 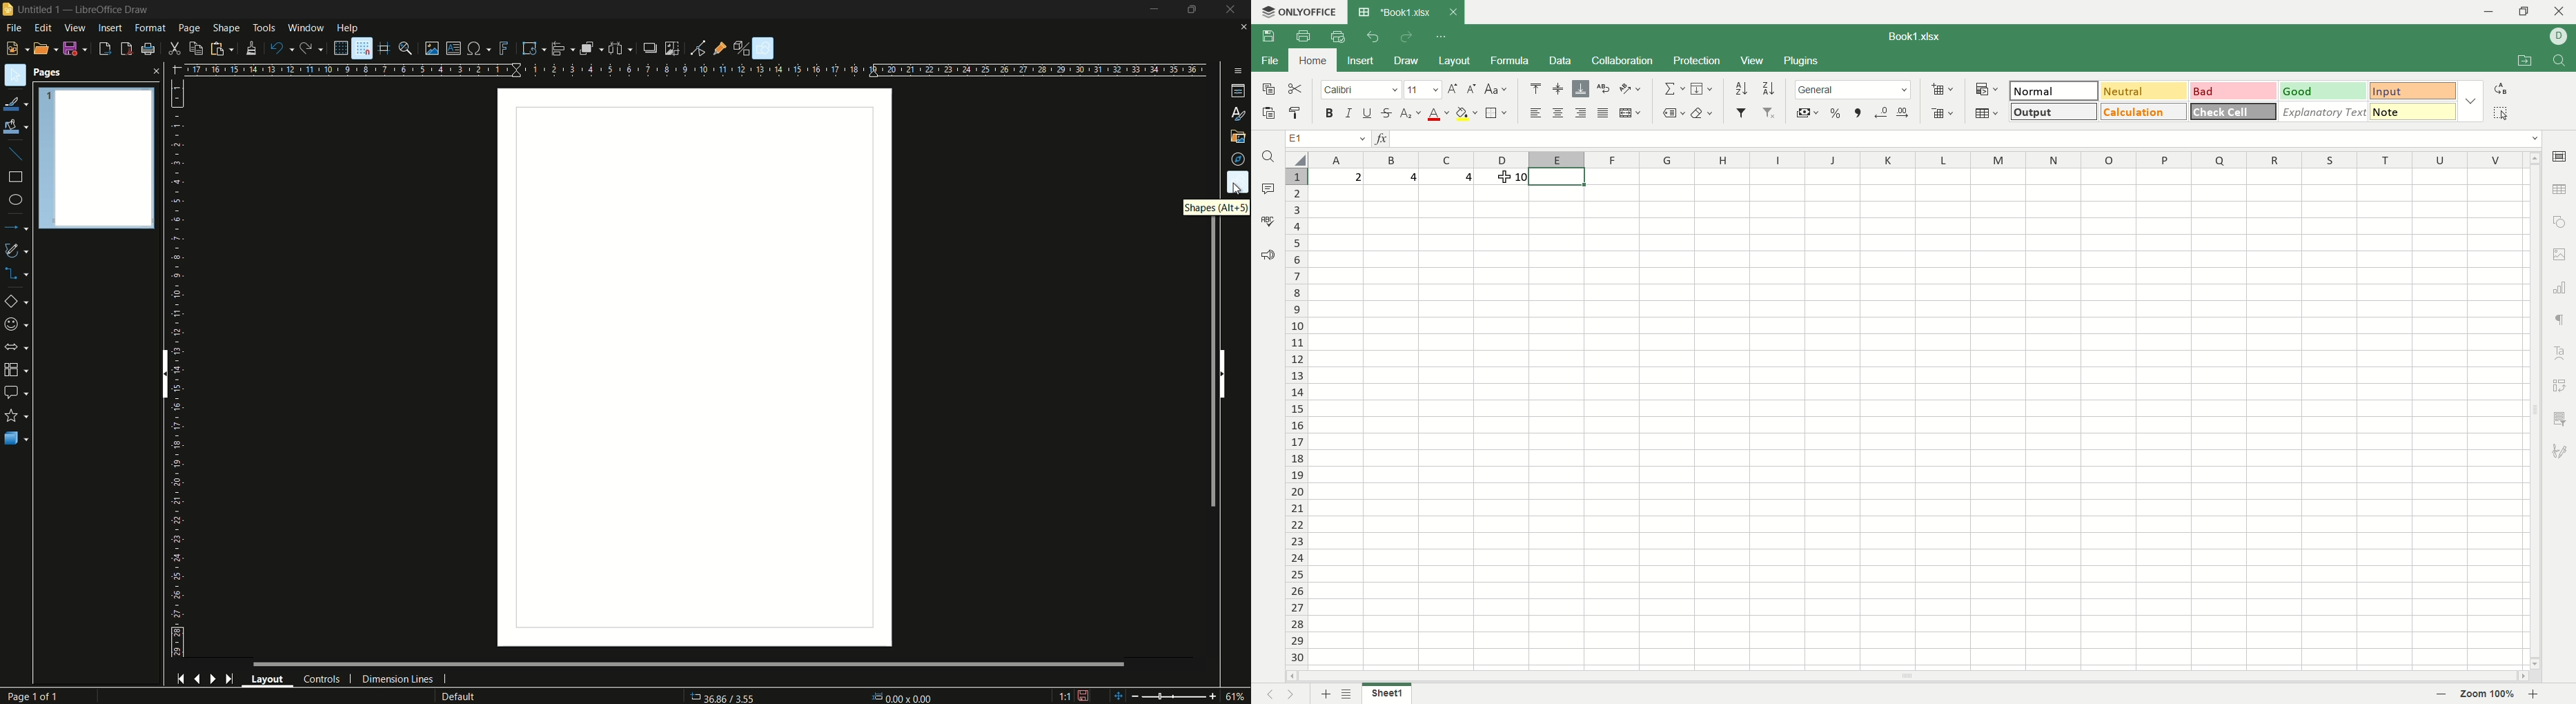 I want to click on insert fontwork text, so click(x=505, y=48).